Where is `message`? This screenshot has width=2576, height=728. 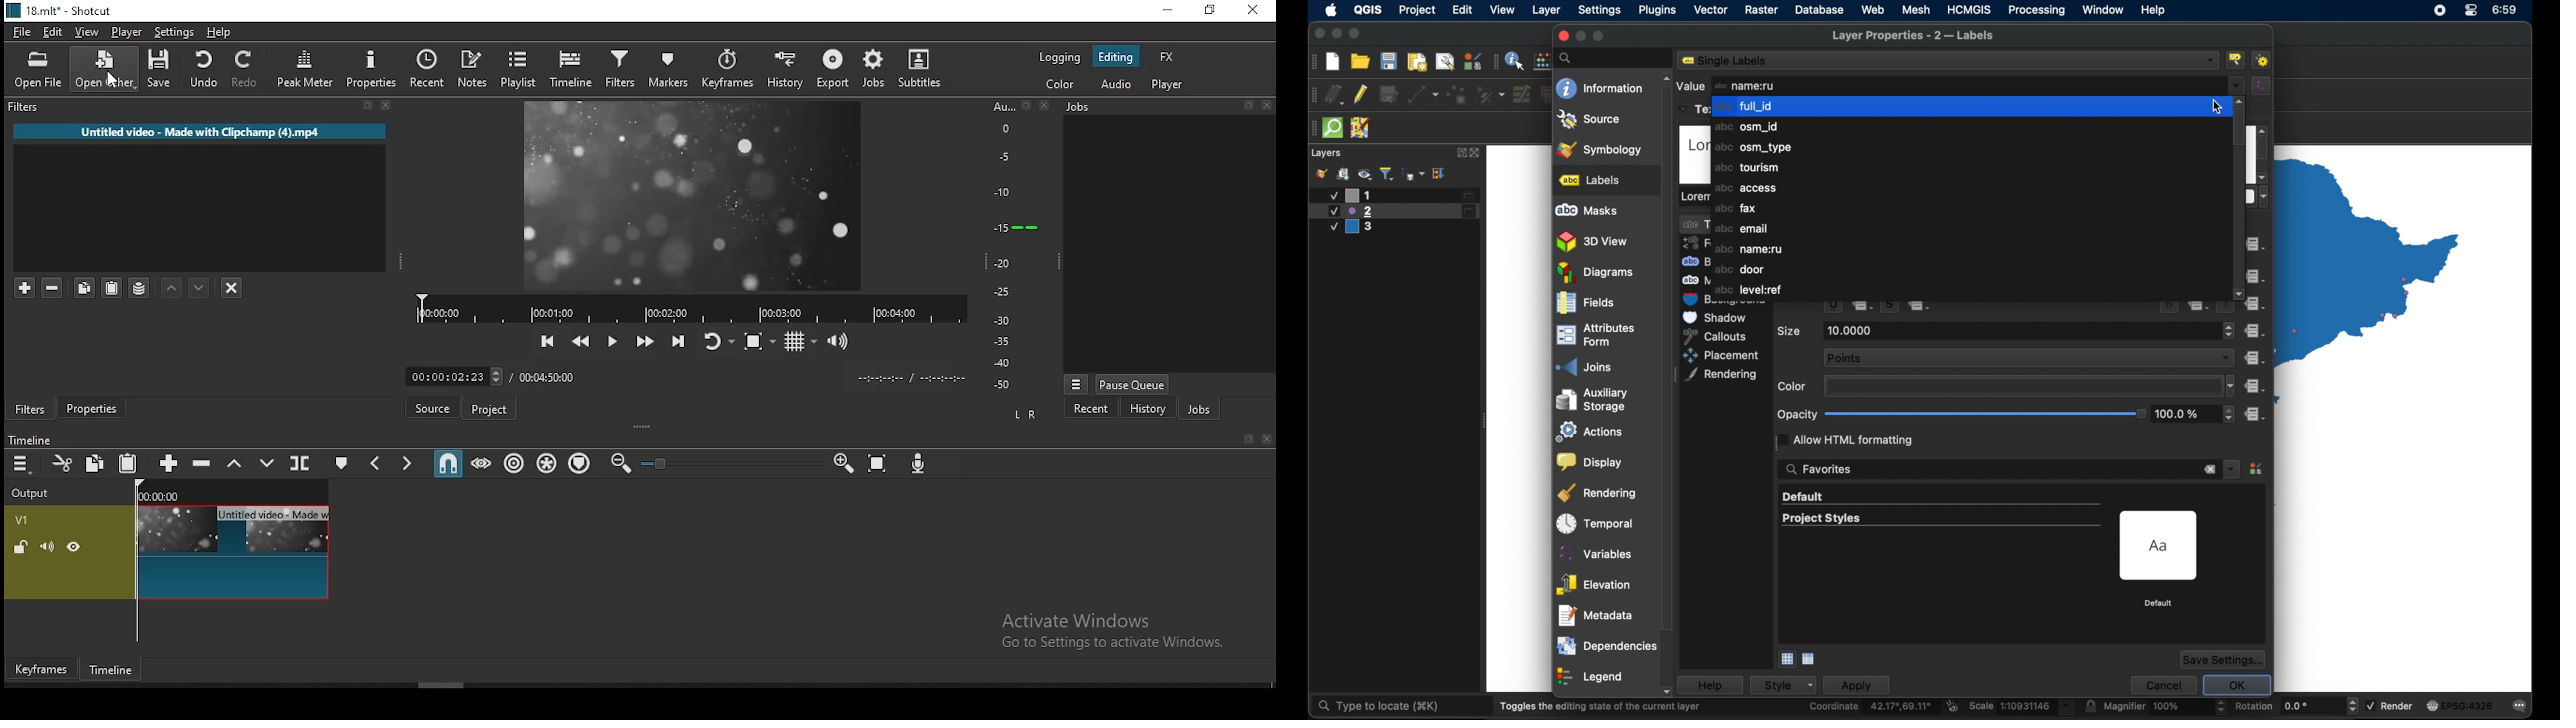 message is located at coordinates (2515, 704).